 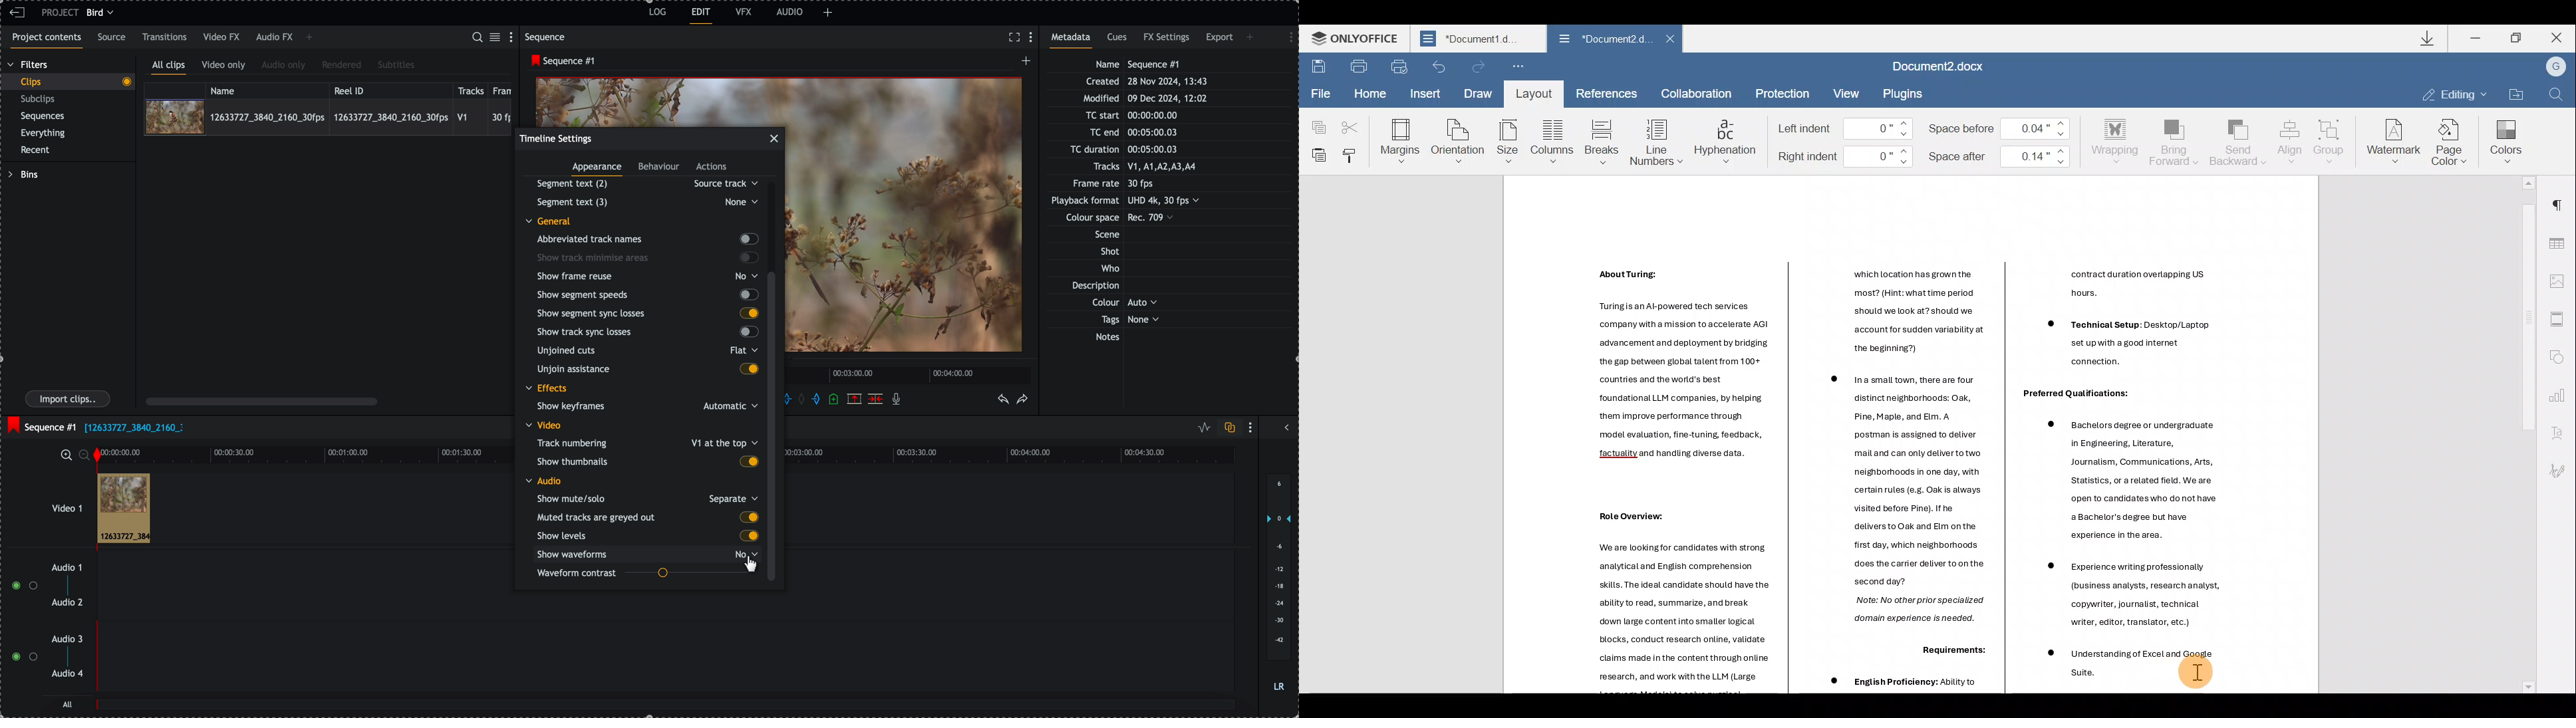 What do you see at coordinates (2391, 140) in the screenshot?
I see `Watermark` at bounding box center [2391, 140].